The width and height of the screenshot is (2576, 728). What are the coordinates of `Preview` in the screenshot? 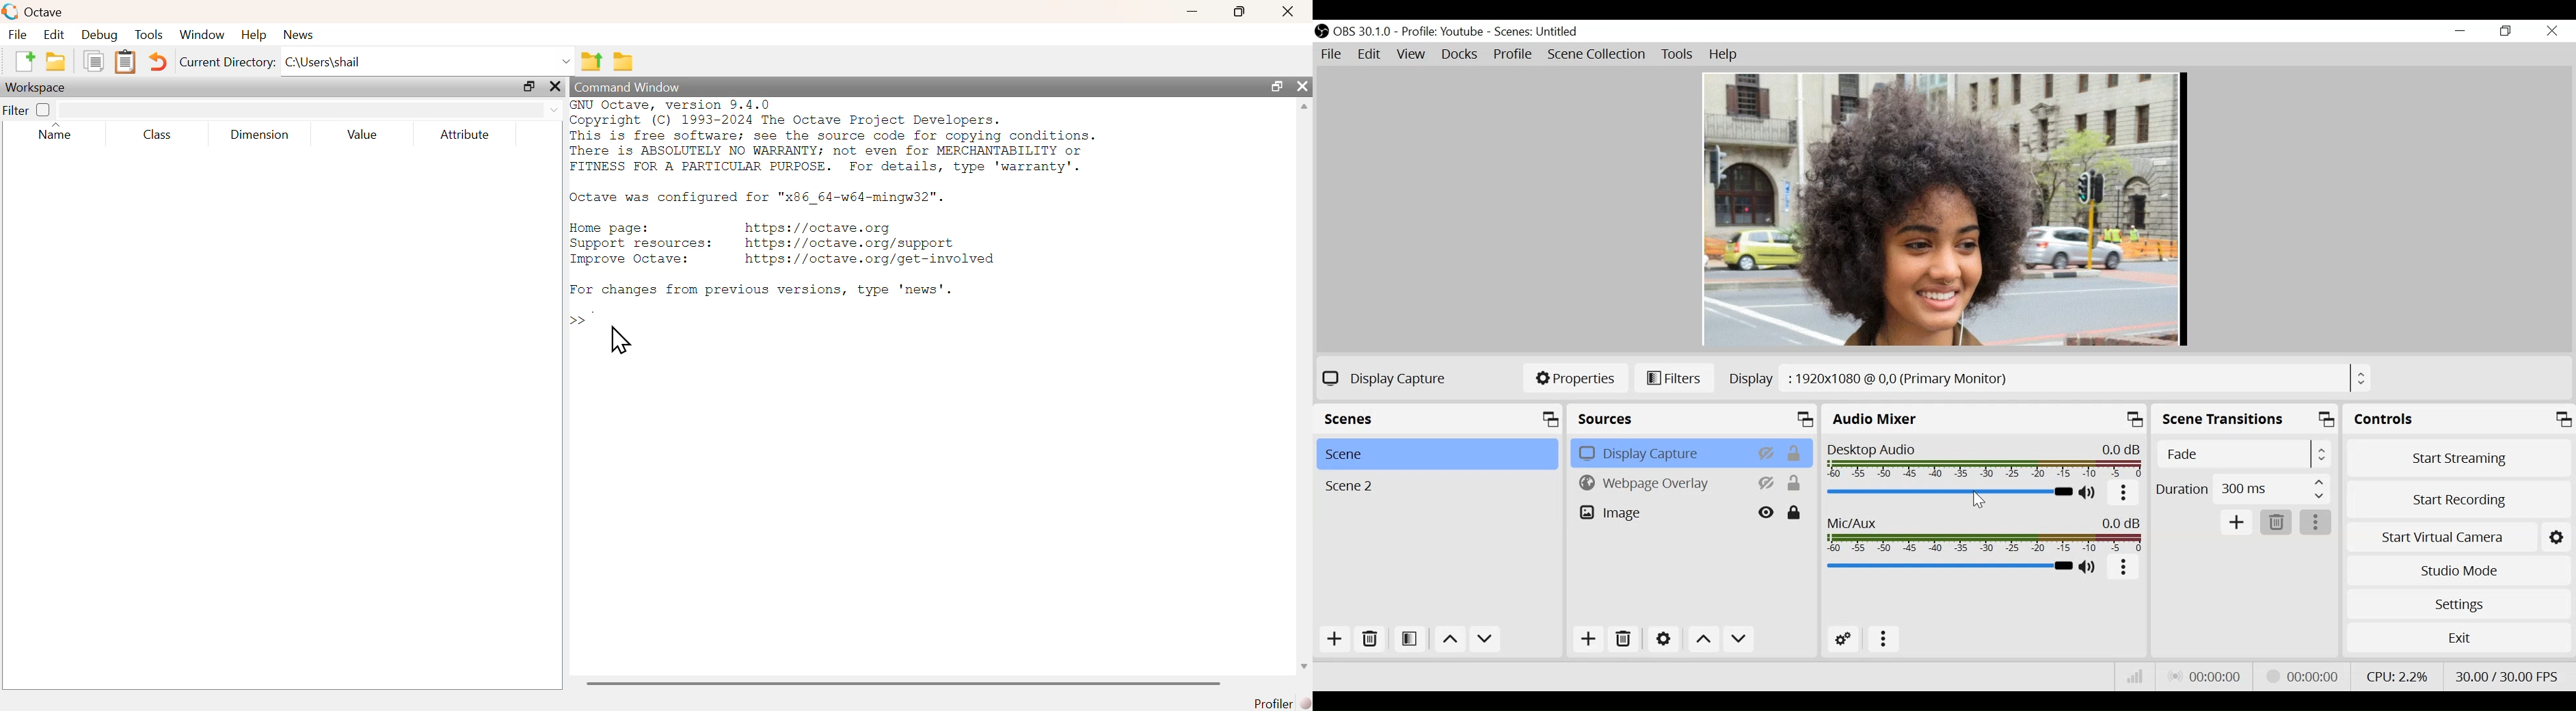 It's located at (1946, 210).